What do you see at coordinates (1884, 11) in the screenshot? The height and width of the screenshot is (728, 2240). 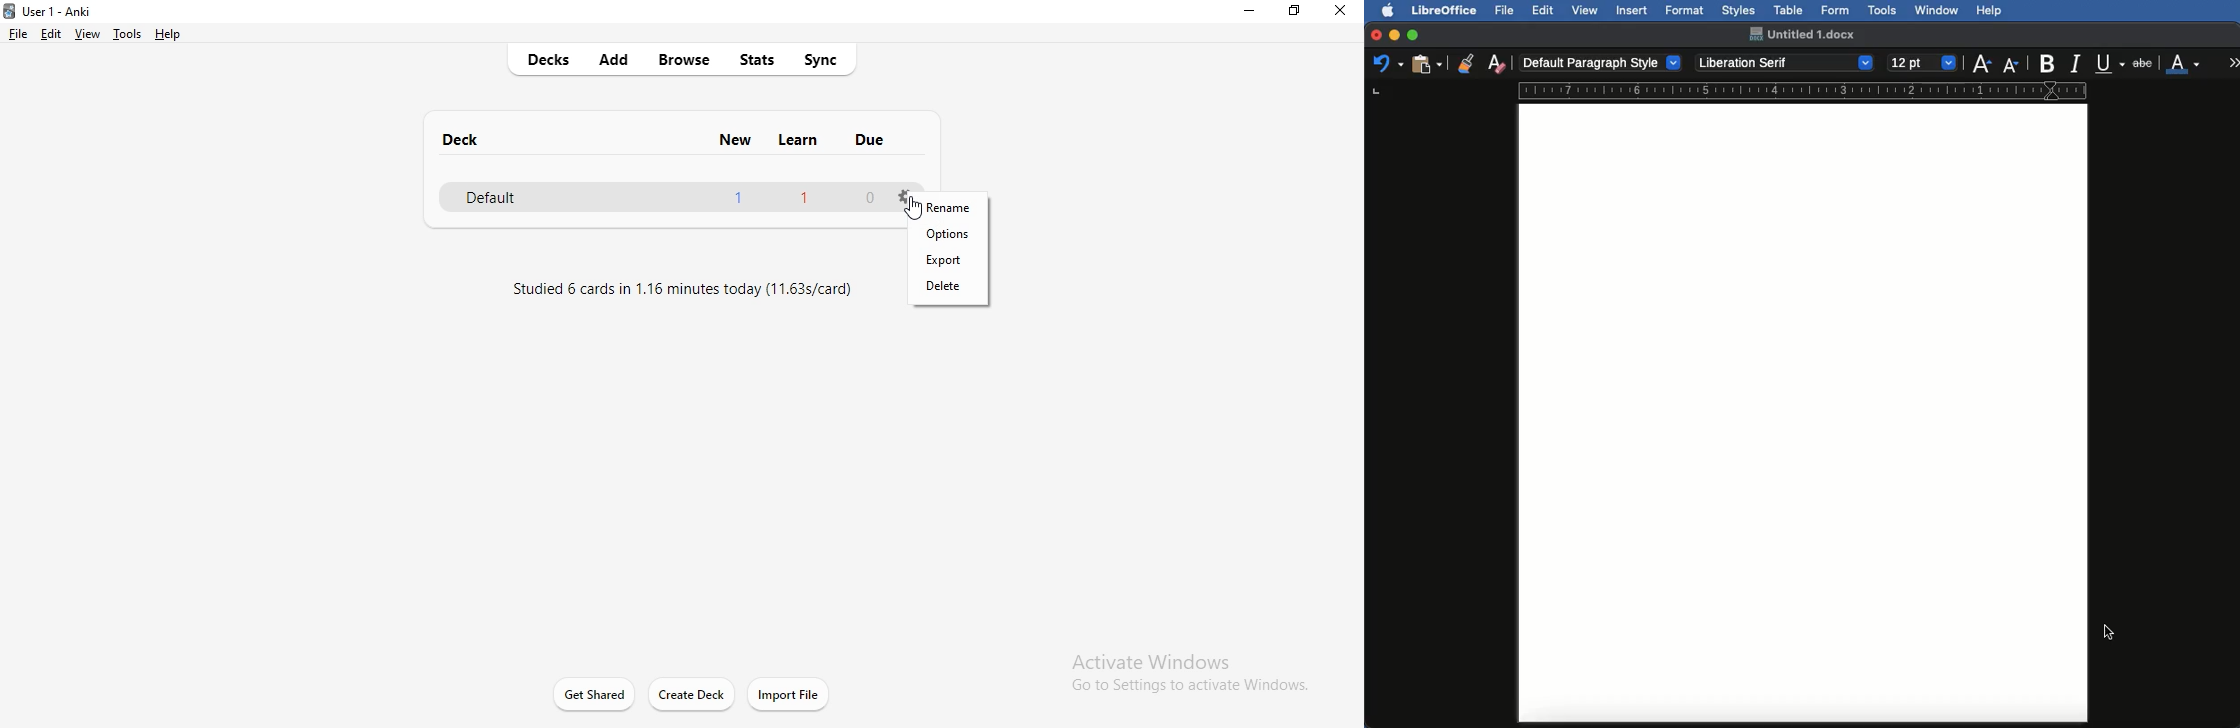 I see `Tools` at bounding box center [1884, 11].